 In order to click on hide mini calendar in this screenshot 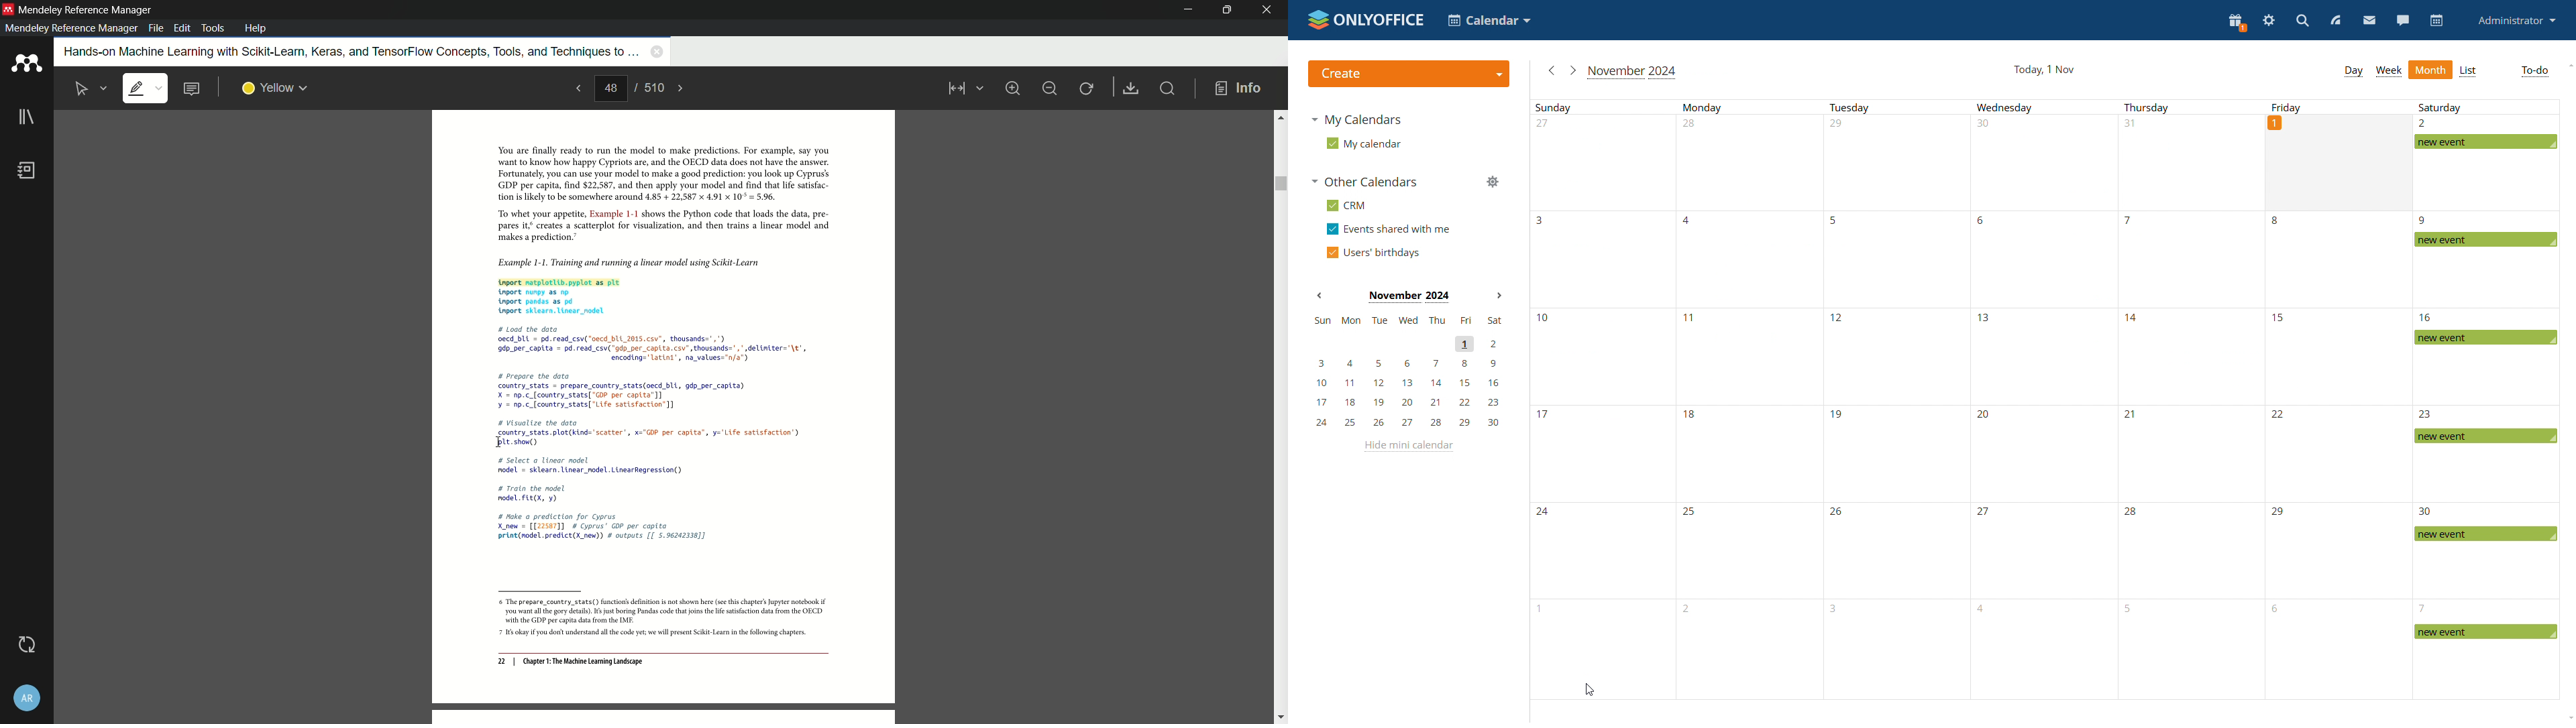, I will do `click(1411, 446)`.